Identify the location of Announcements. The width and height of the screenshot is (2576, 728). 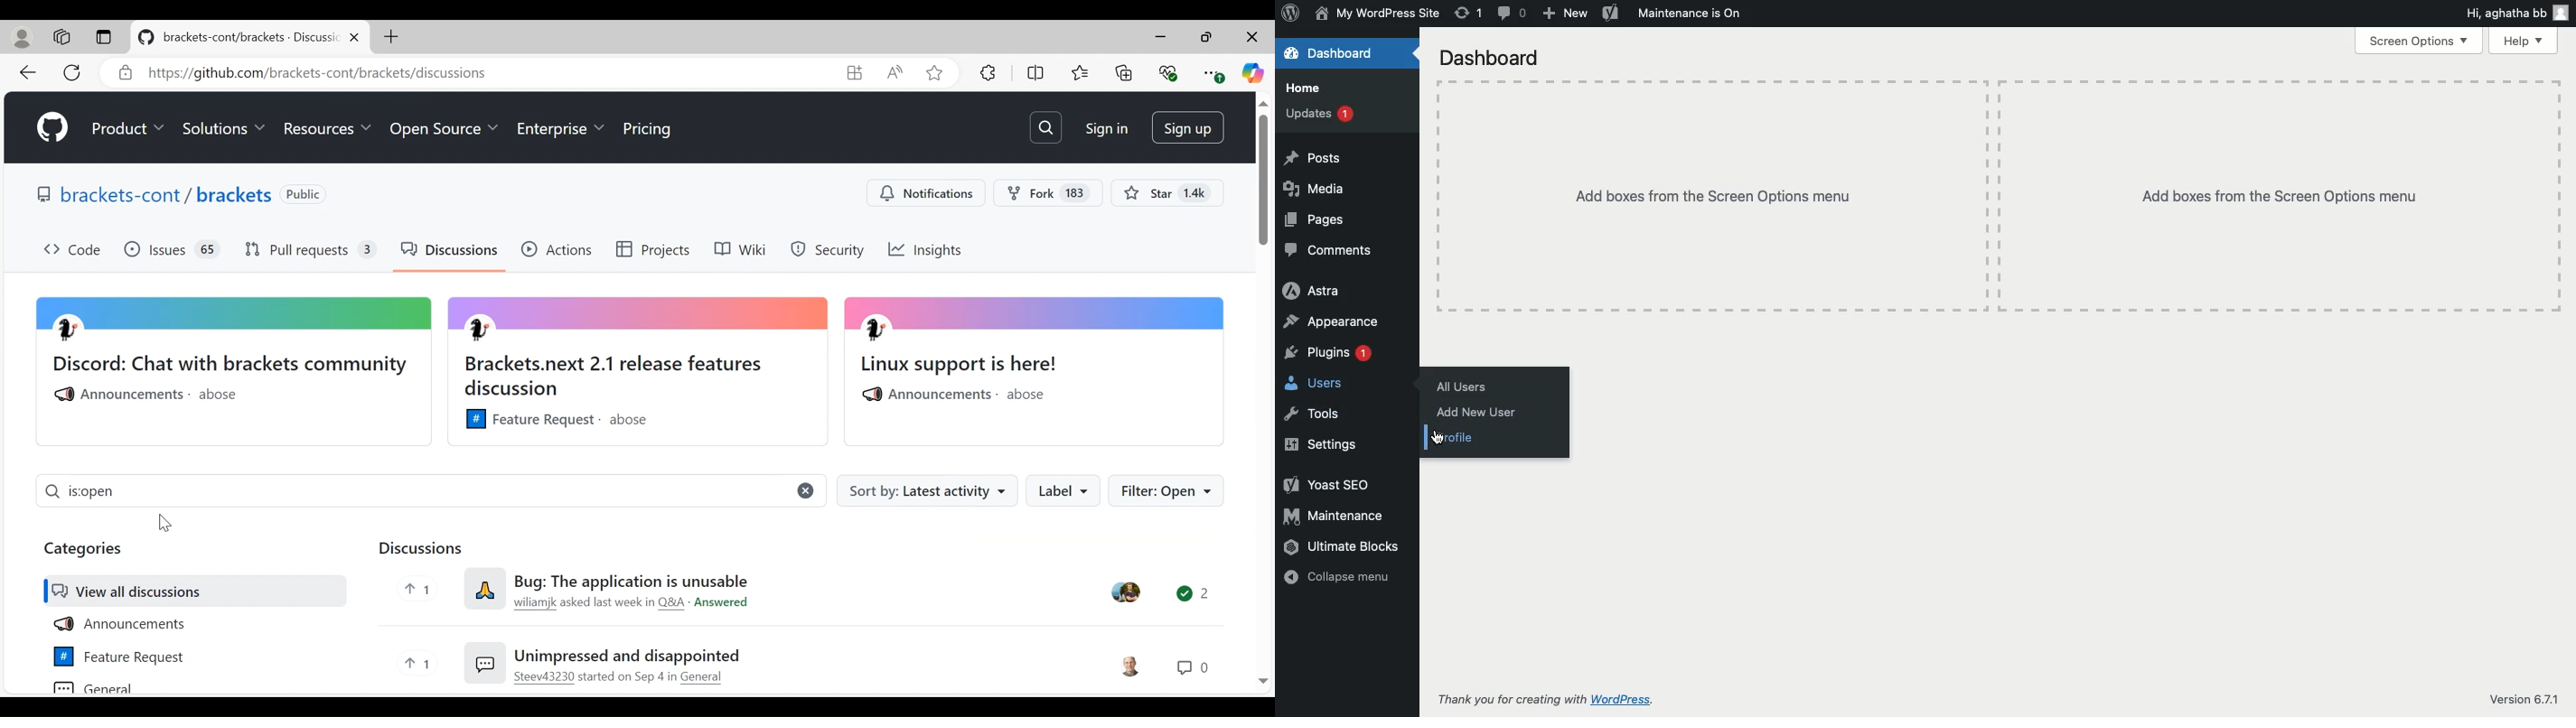
(193, 623).